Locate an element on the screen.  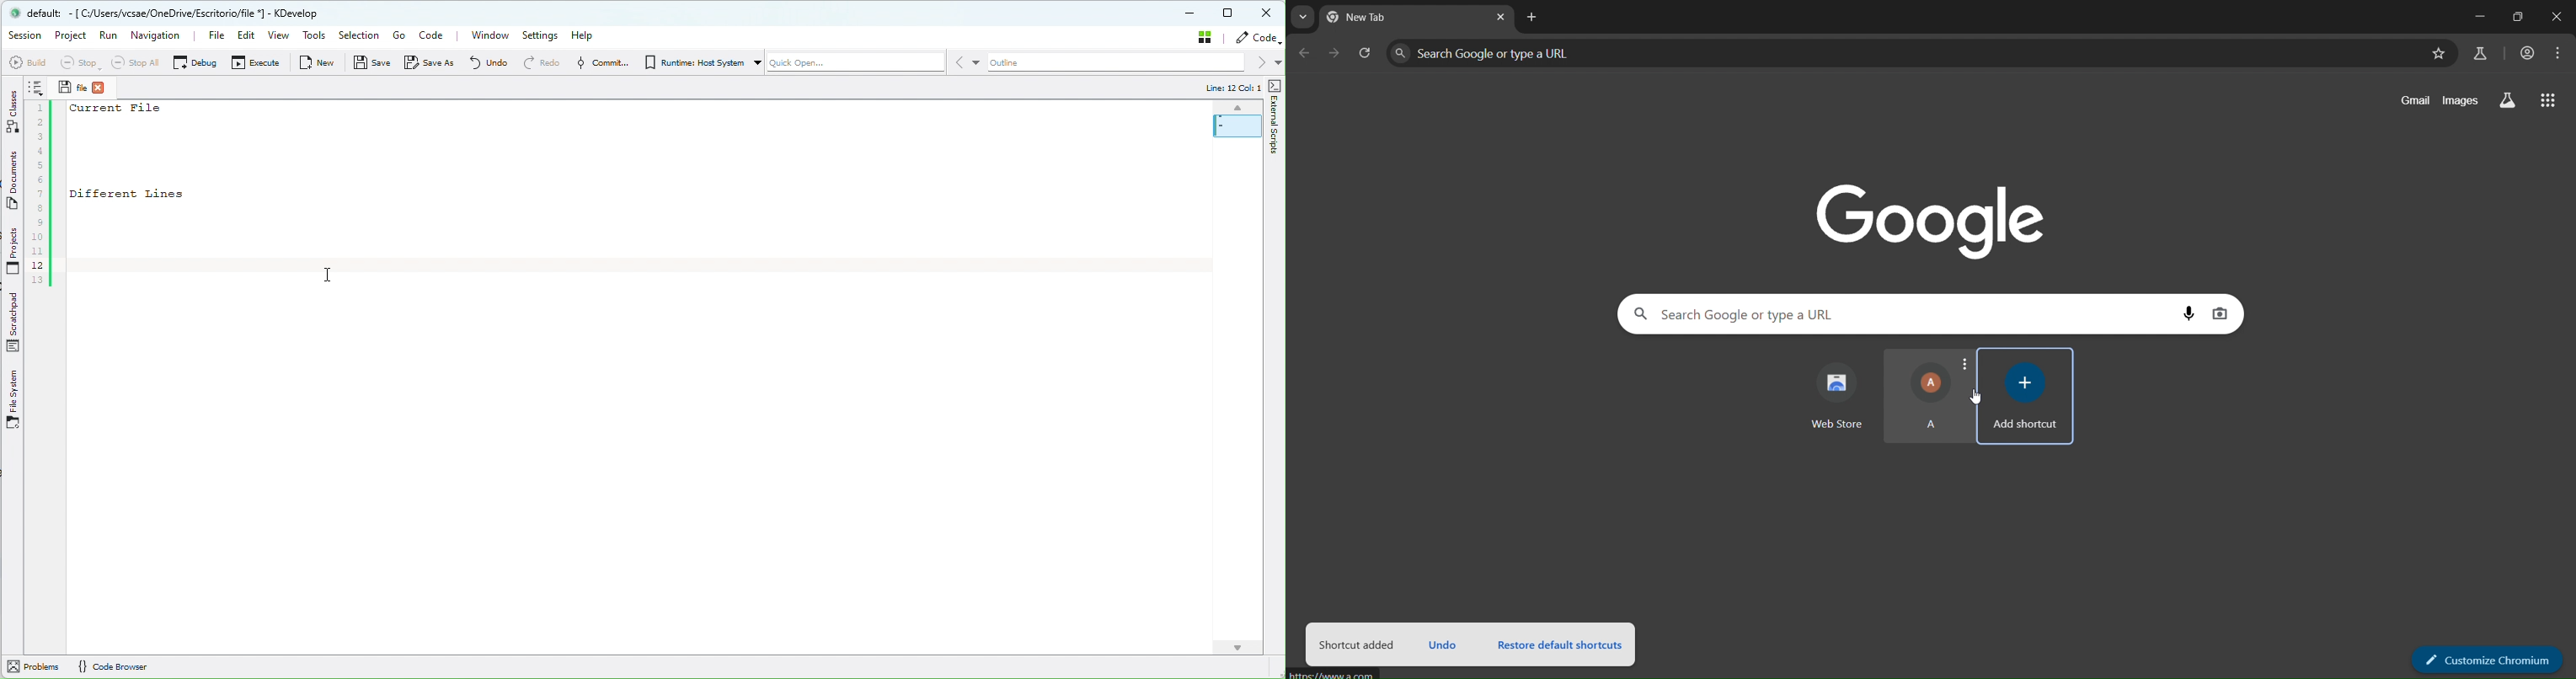
add shortcut is located at coordinates (2027, 396).